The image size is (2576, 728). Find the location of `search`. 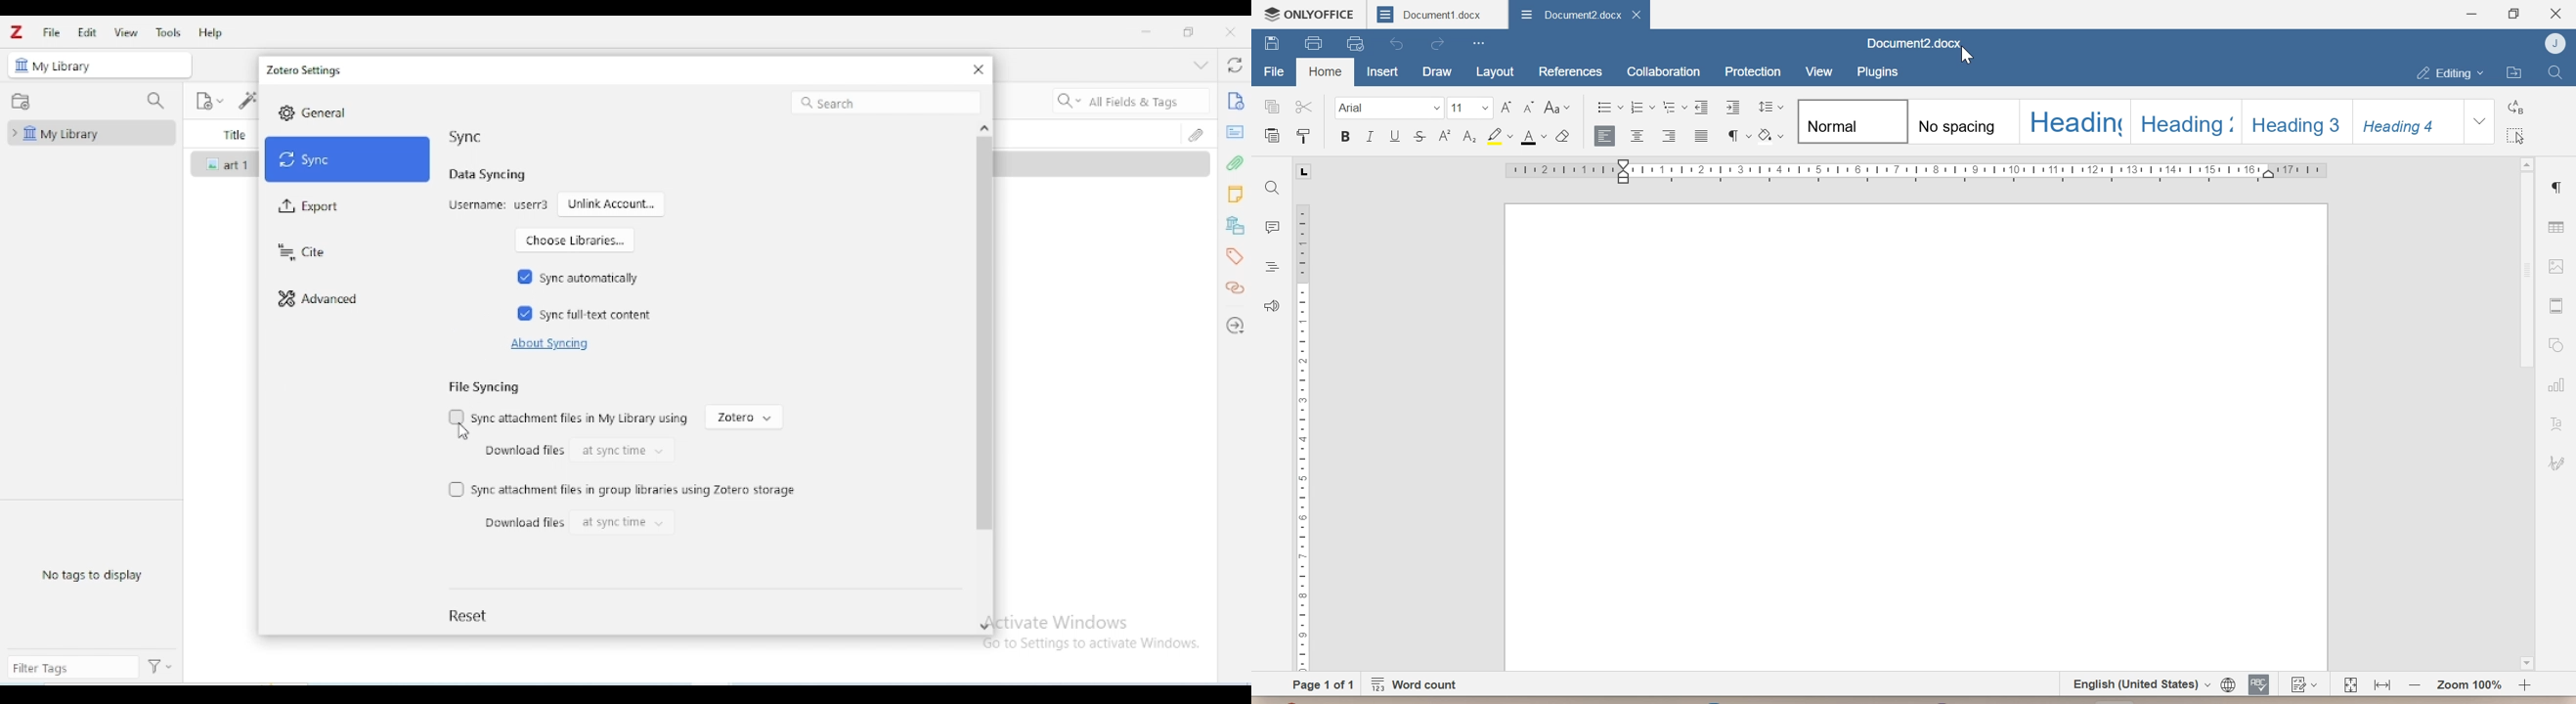

search is located at coordinates (886, 103).